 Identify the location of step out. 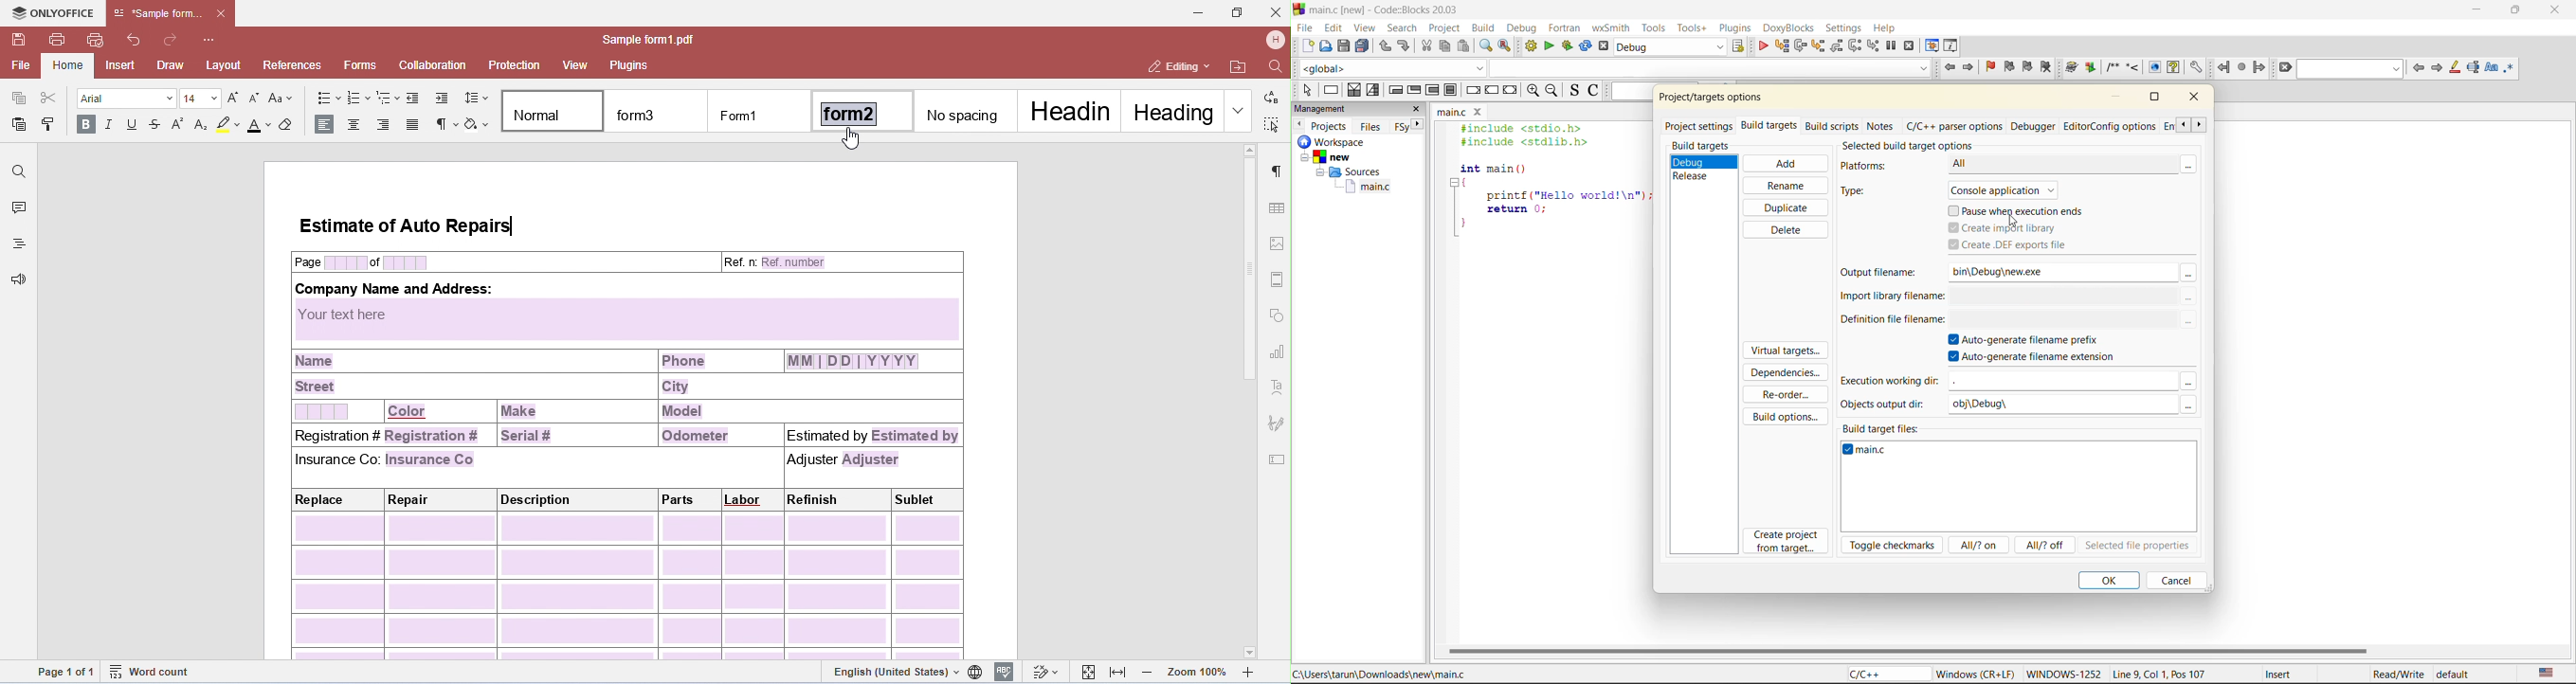
(1837, 46).